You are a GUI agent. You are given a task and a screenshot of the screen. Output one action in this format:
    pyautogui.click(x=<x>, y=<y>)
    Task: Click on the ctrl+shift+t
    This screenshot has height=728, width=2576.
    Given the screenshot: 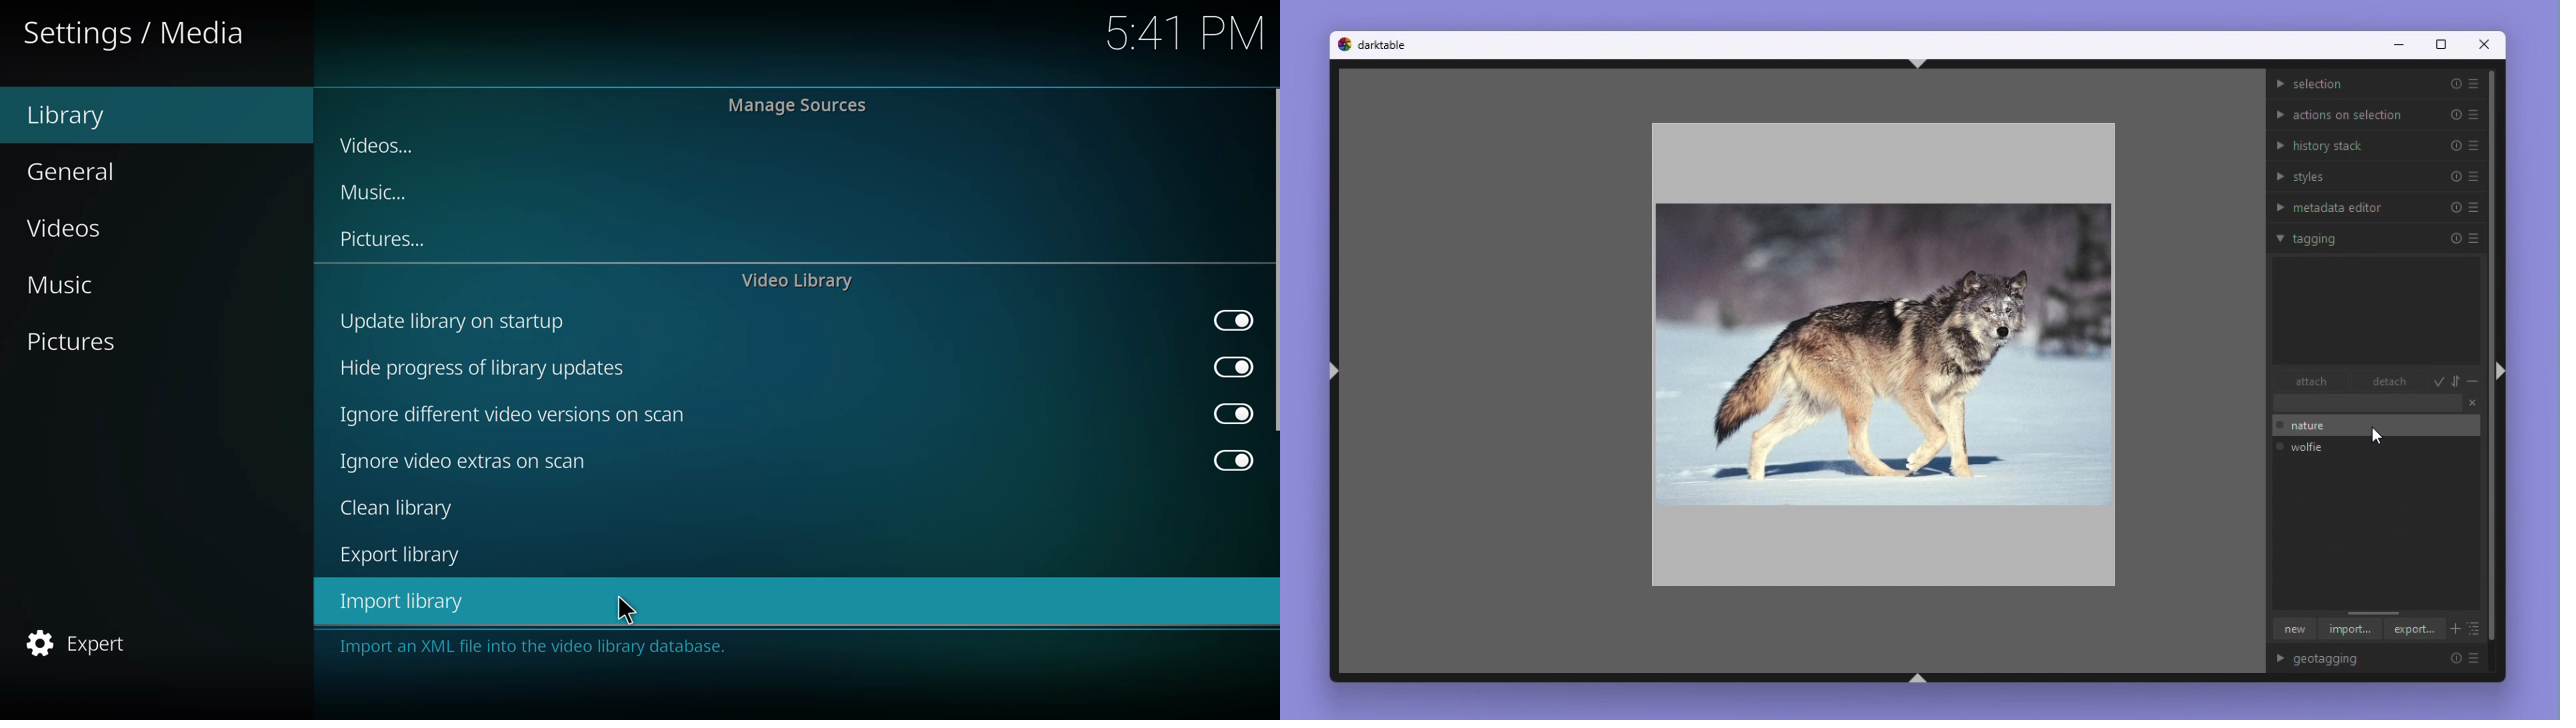 What is the action you would take?
    pyautogui.click(x=1918, y=63)
    